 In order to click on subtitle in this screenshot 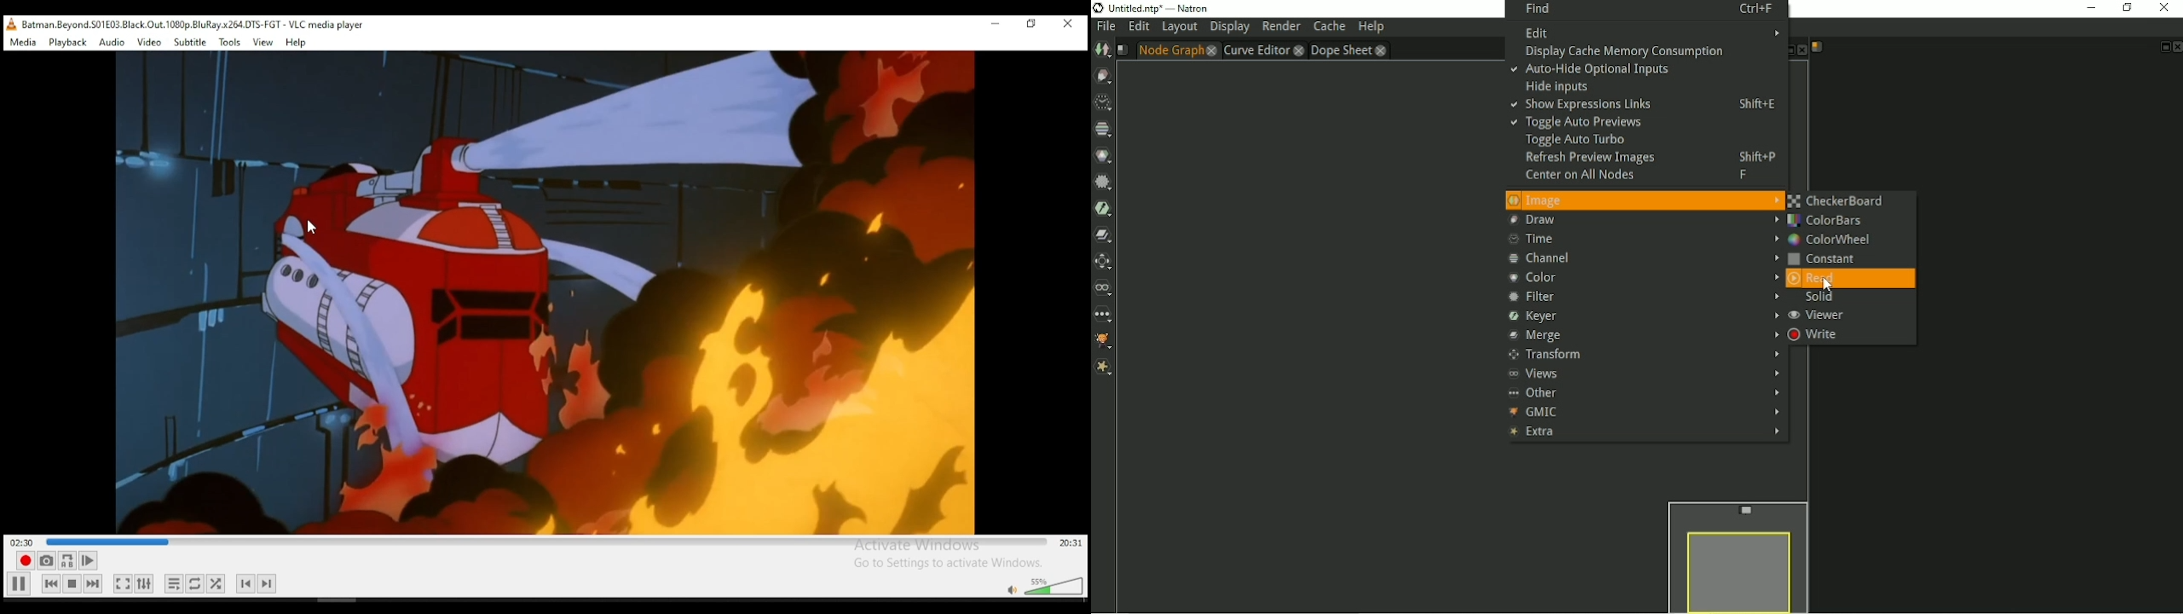, I will do `click(191, 42)`.